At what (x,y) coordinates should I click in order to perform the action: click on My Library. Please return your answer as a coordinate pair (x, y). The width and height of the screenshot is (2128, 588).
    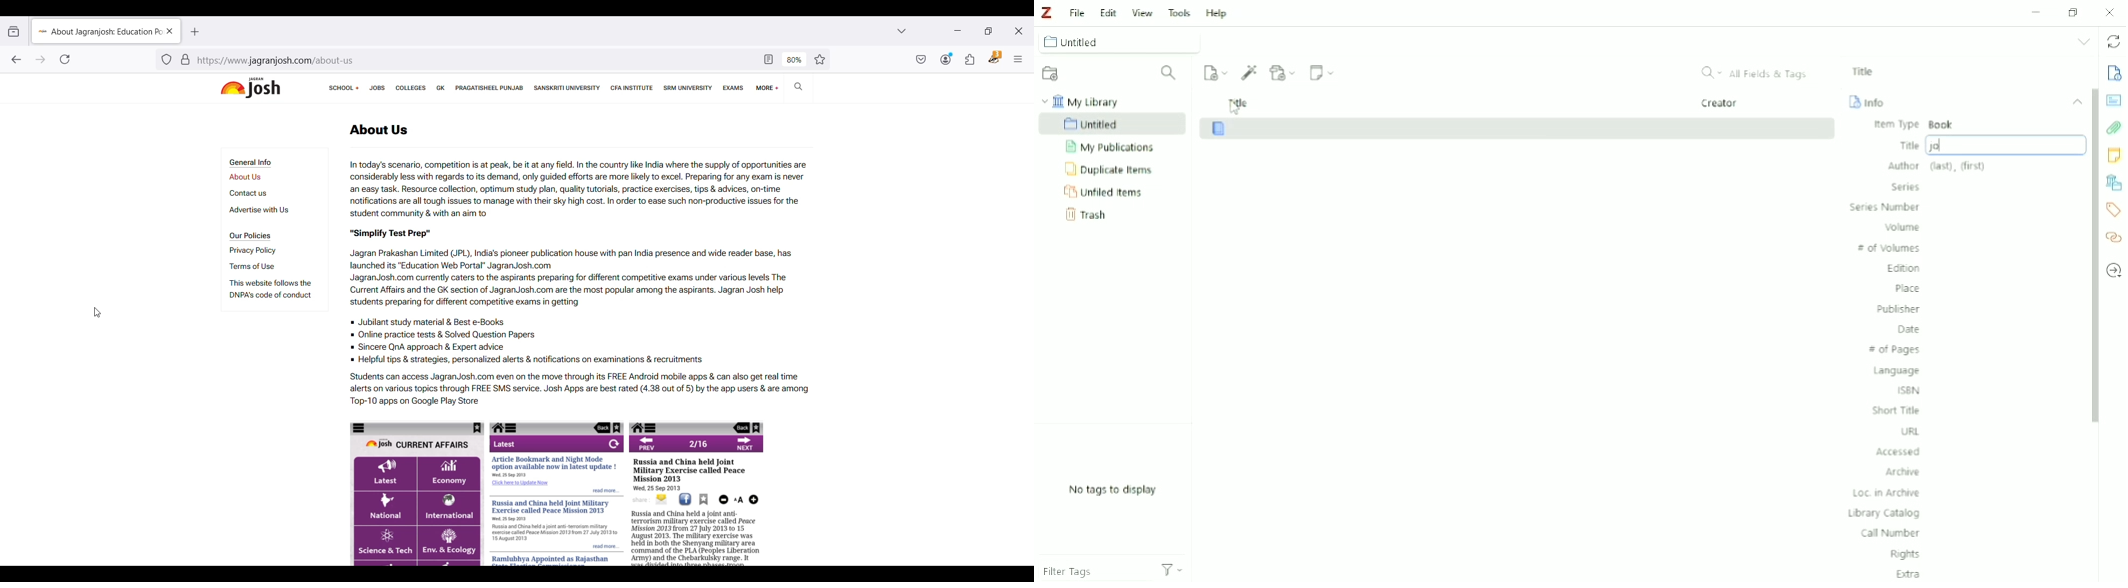
    Looking at the image, I should click on (1085, 101).